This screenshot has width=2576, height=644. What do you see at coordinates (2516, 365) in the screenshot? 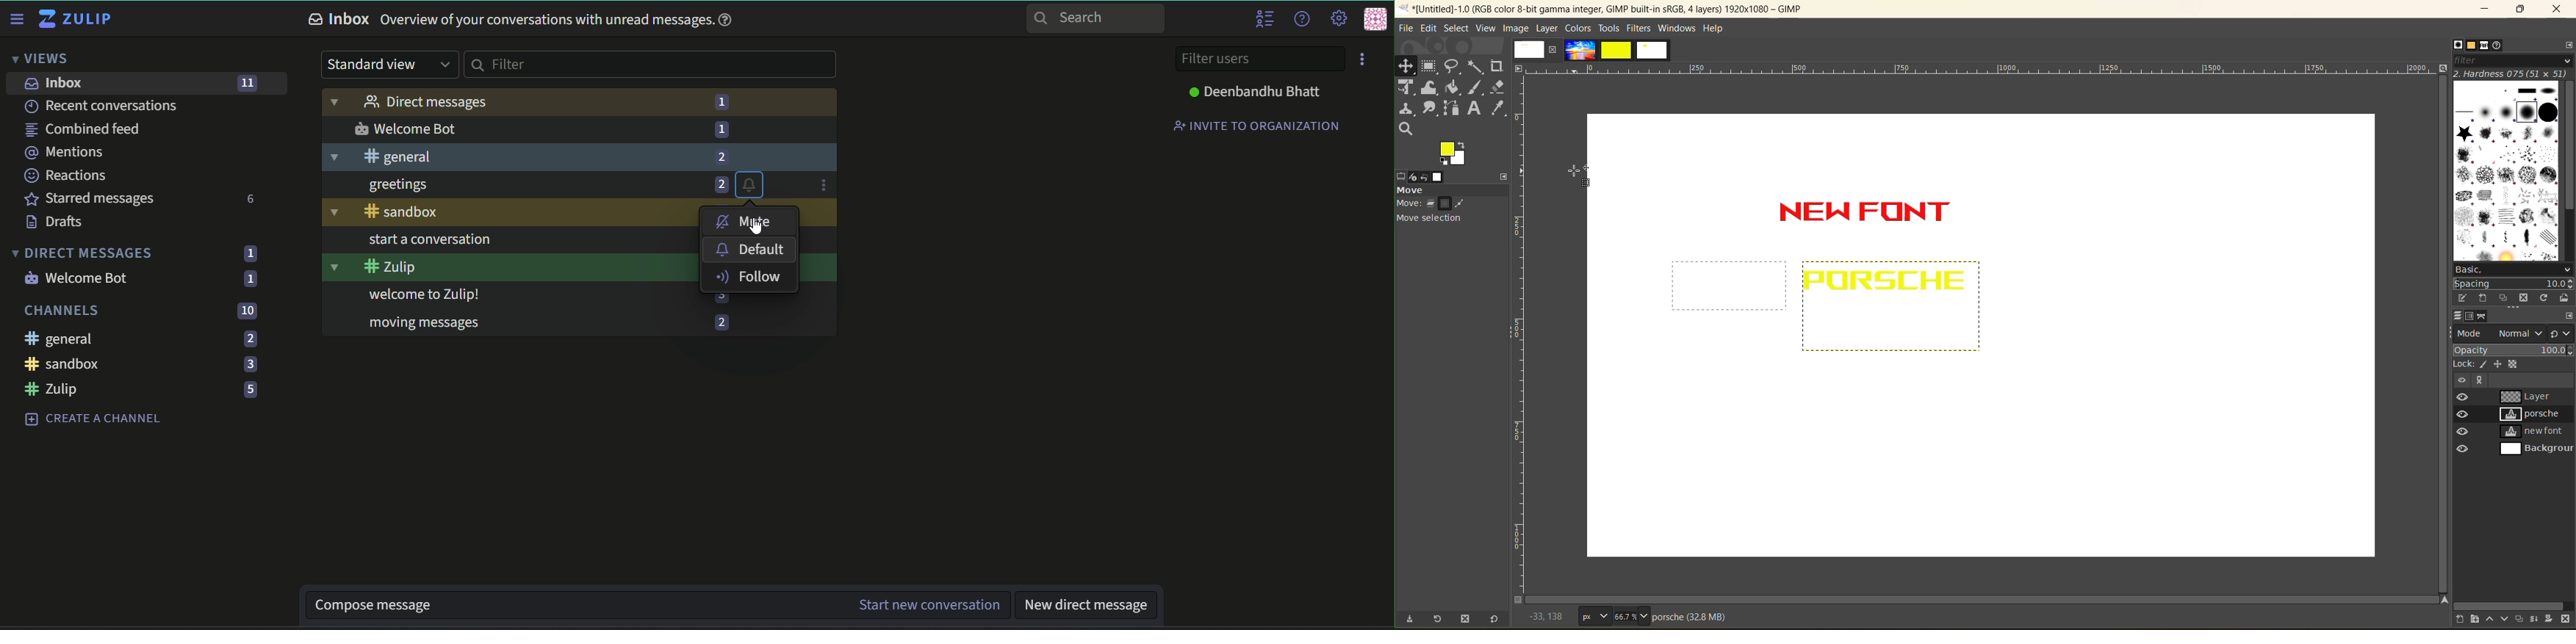
I see `alpha` at bounding box center [2516, 365].